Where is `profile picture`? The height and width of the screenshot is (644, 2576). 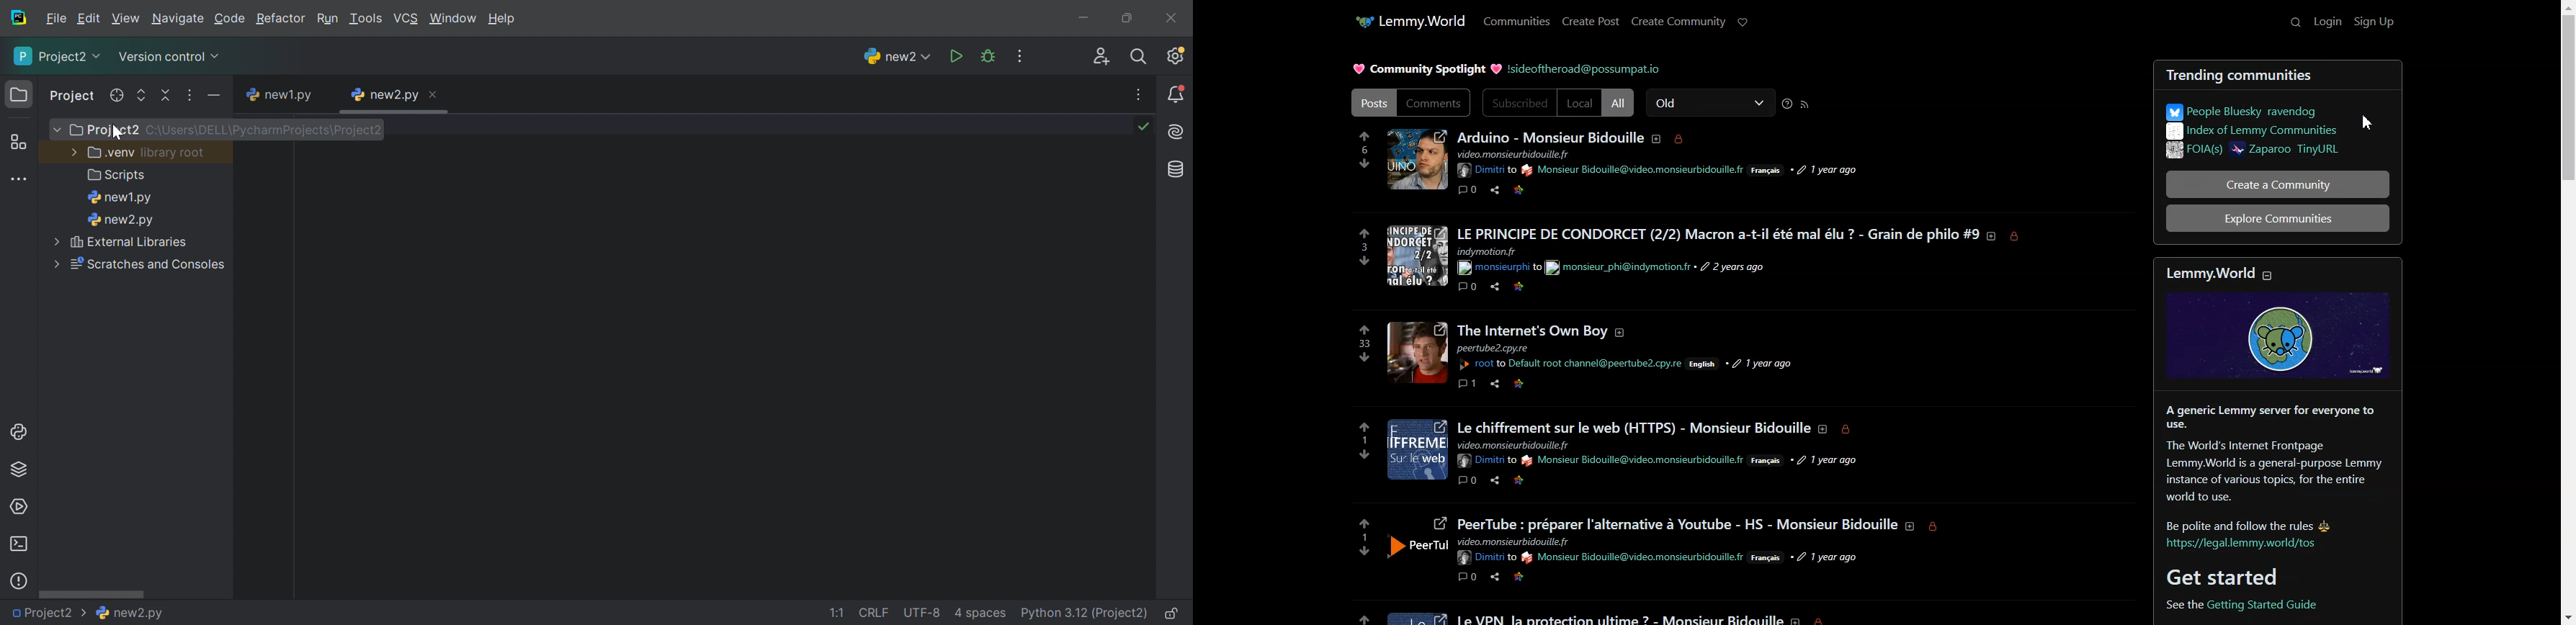 profile picture is located at coordinates (1417, 256).